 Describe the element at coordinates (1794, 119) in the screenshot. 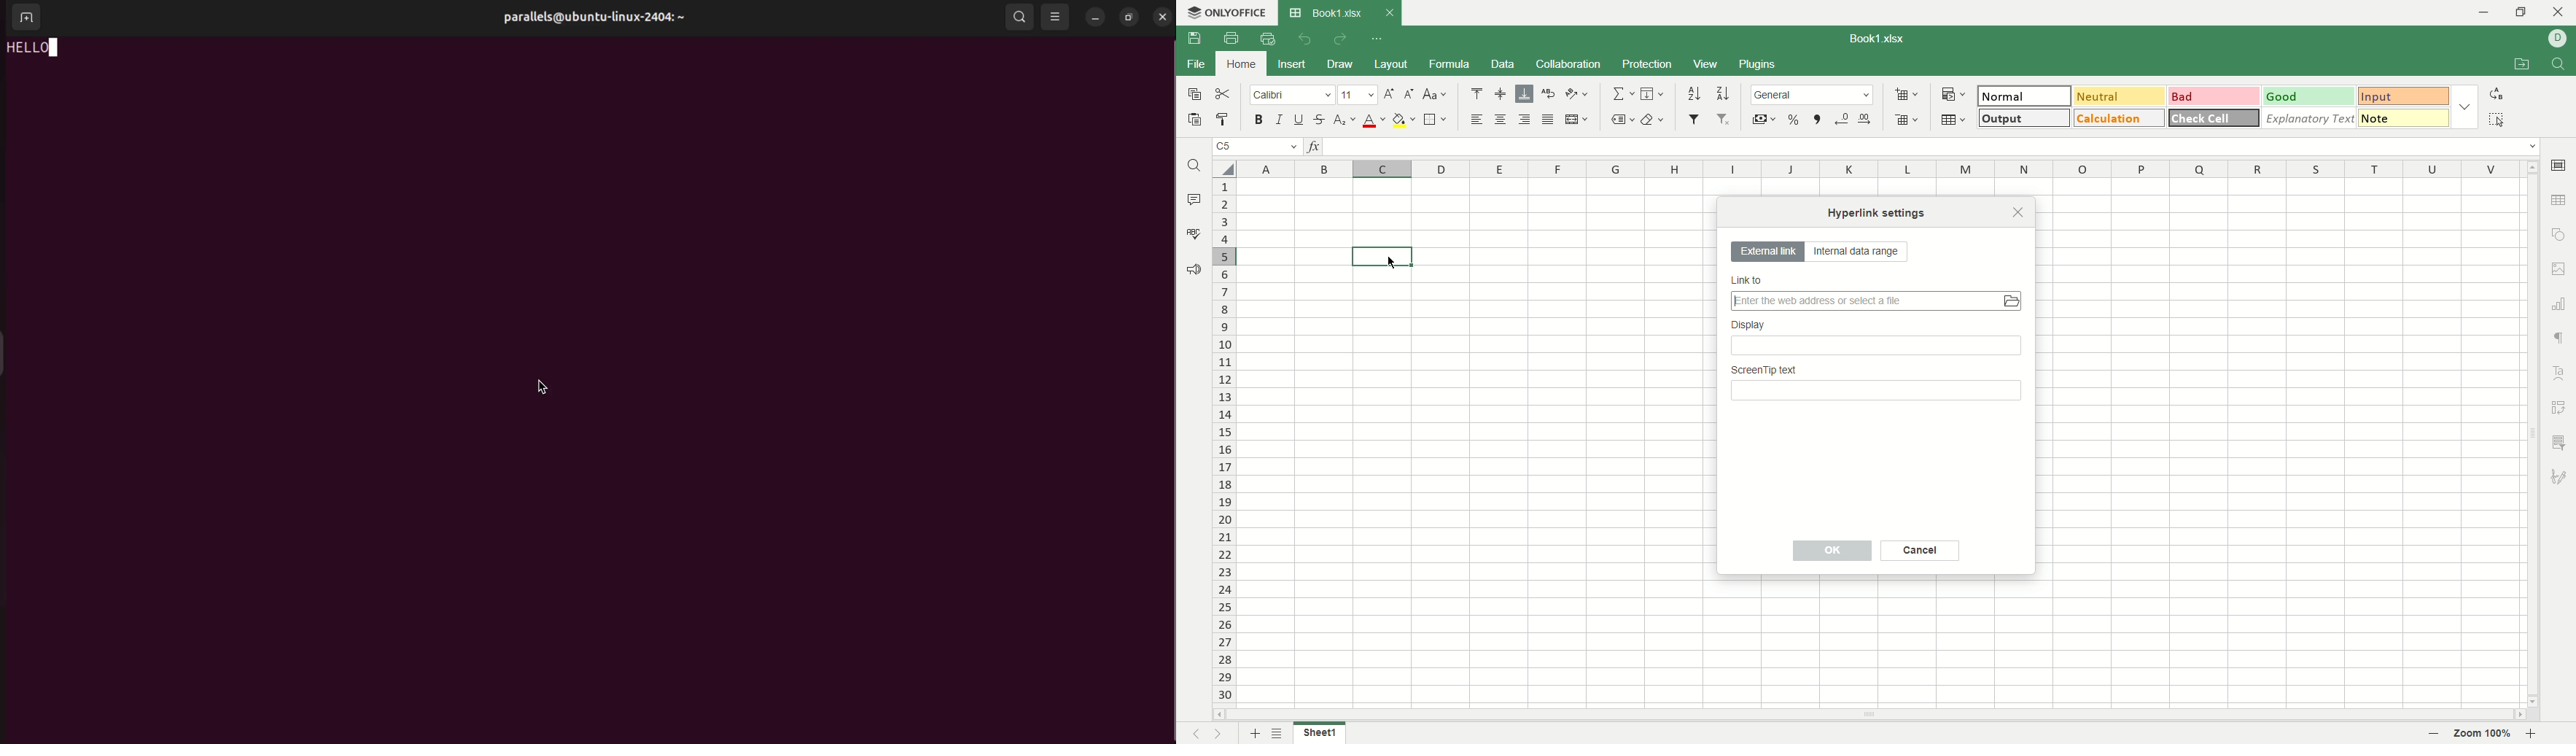

I see `percent style` at that location.